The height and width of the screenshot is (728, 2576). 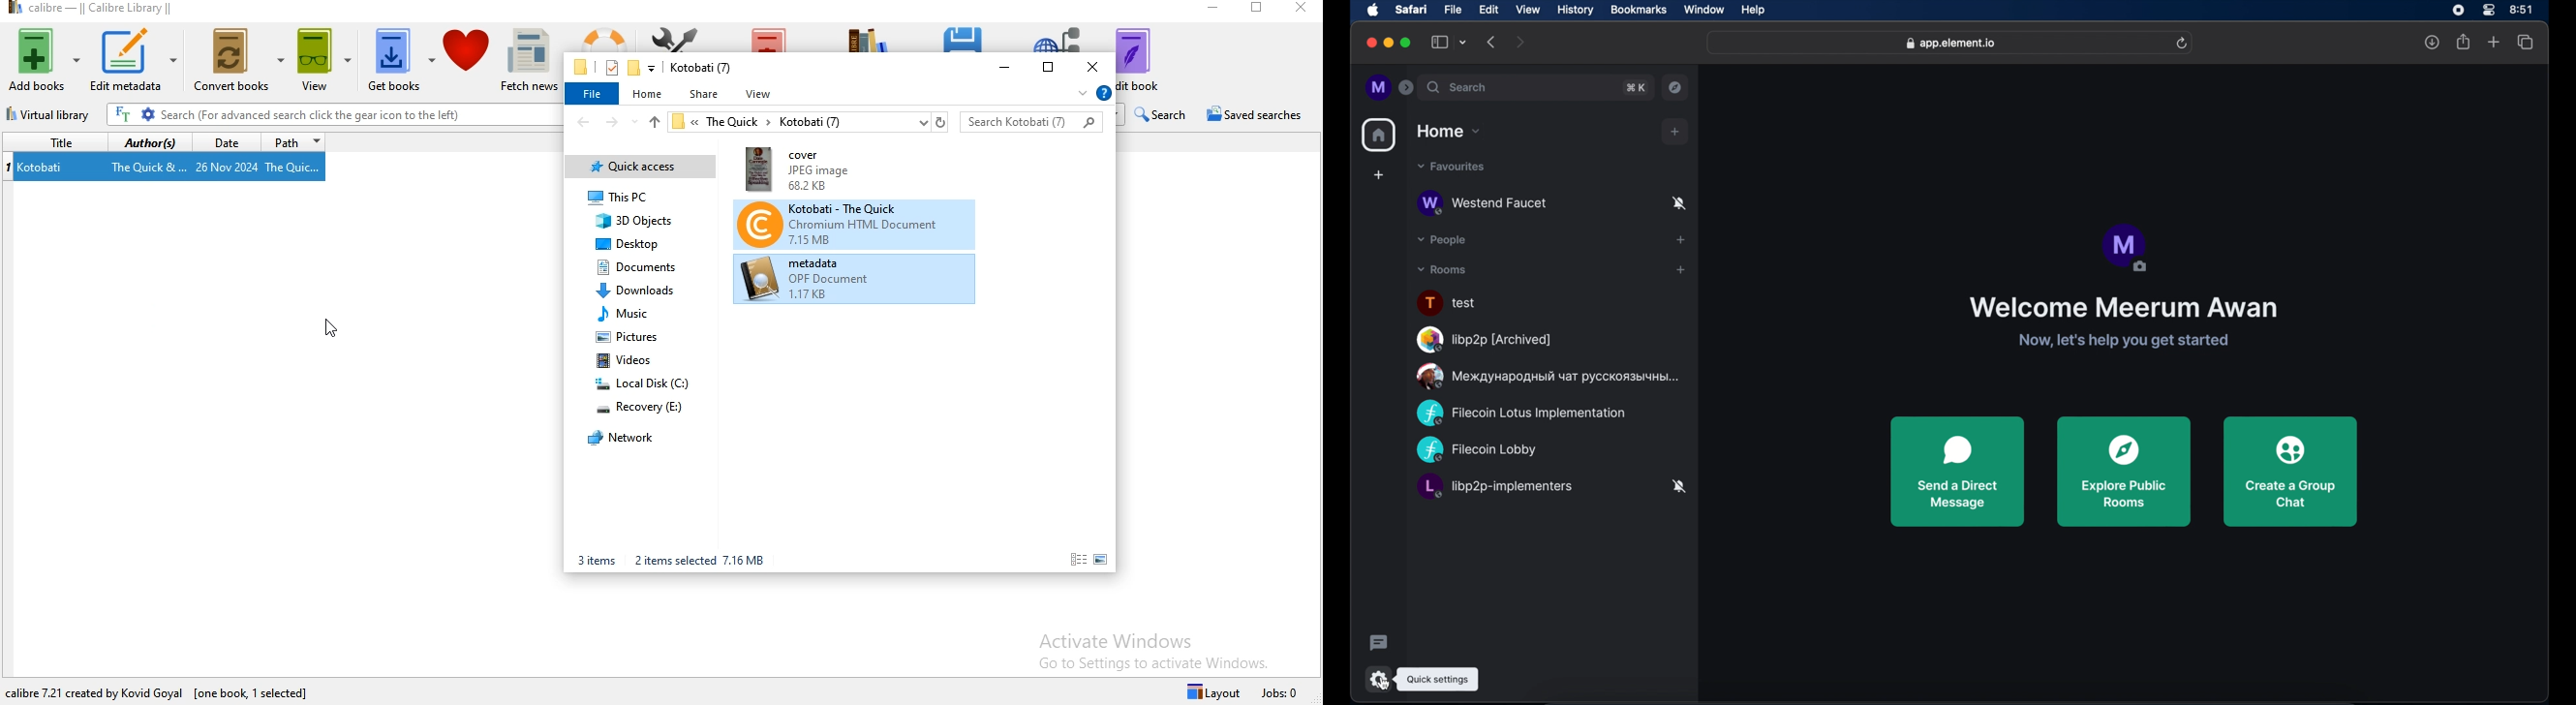 I want to click on apple icon, so click(x=1373, y=10).